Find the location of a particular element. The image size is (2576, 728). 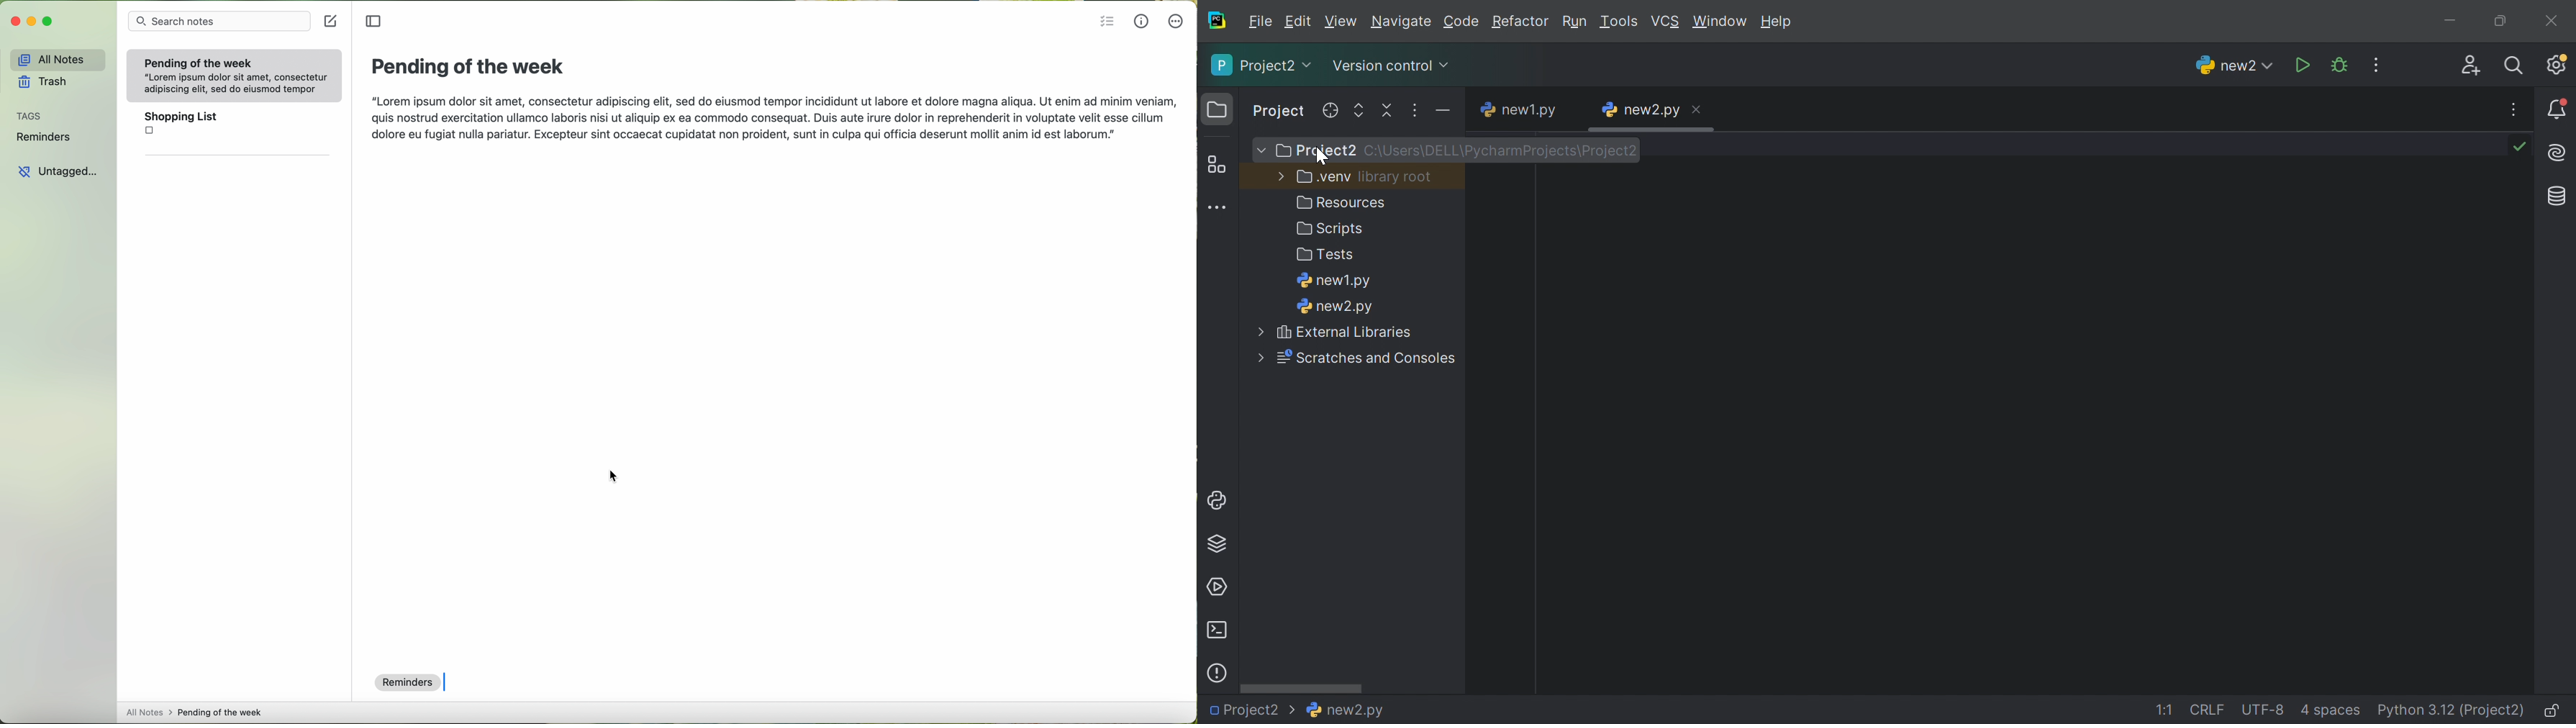

tags is located at coordinates (30, 116).